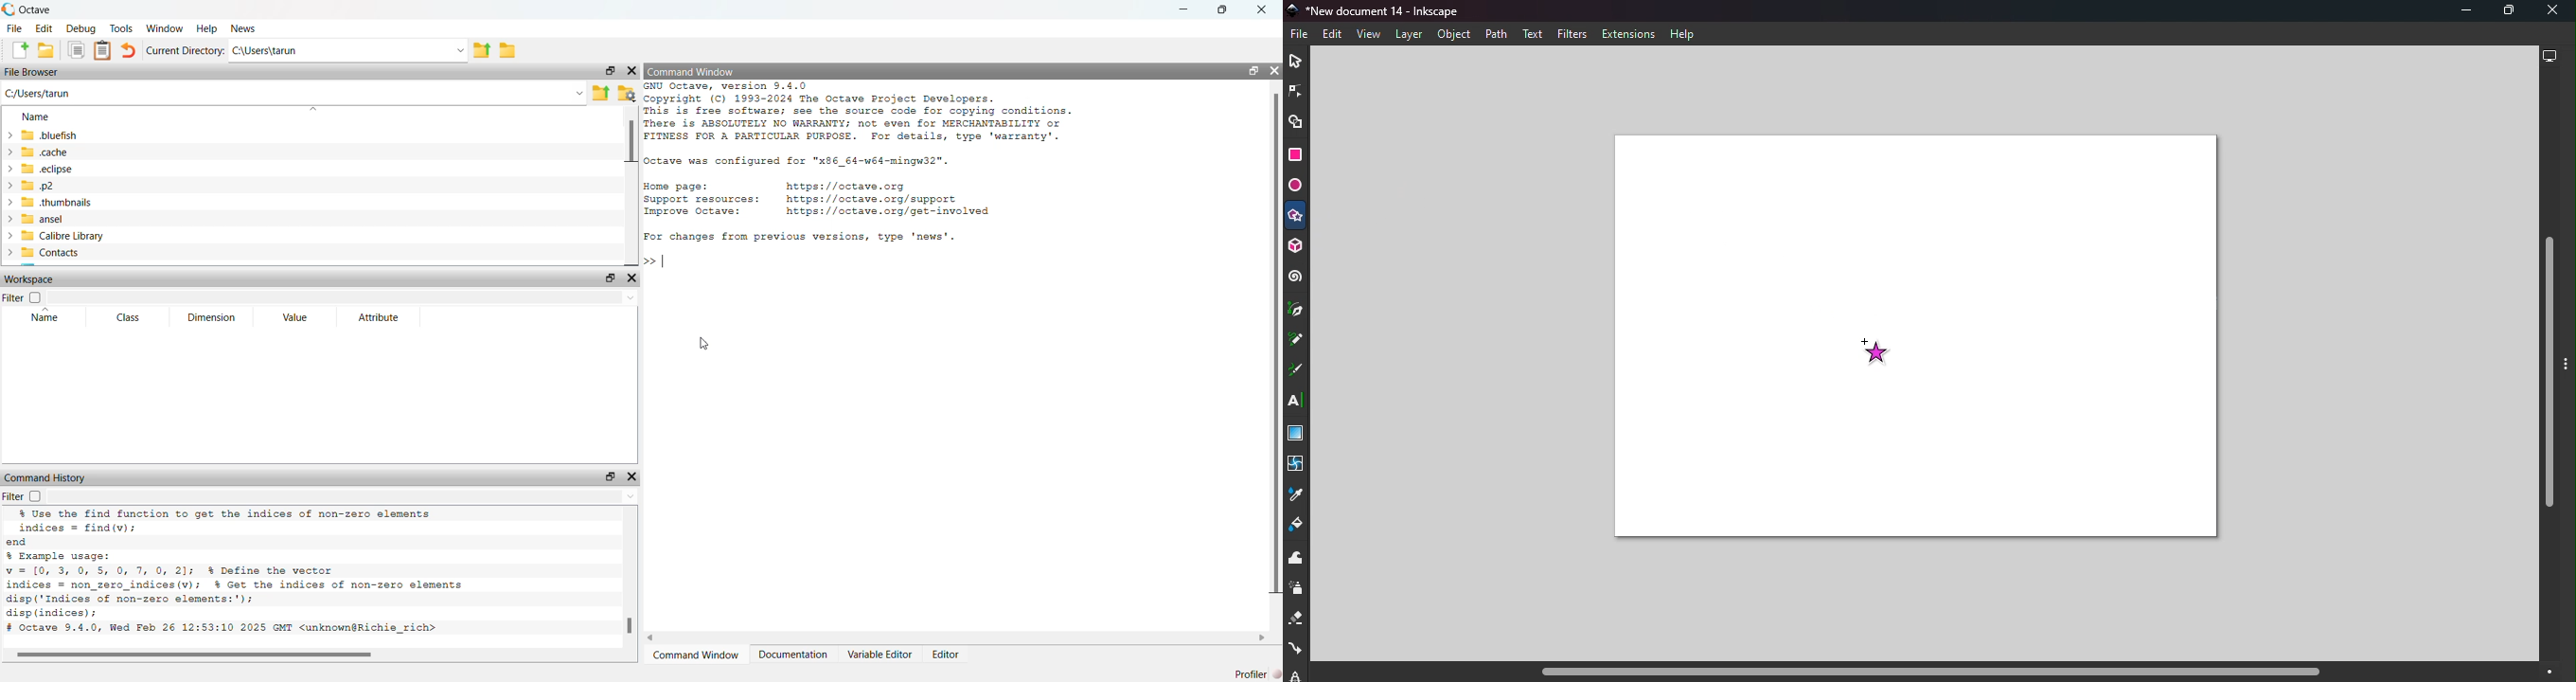 The height and width of the screenshot is (700, 2576). Describe the element at coordinates (1879, 354) in the screenshot. I see `Cursor` at that location.